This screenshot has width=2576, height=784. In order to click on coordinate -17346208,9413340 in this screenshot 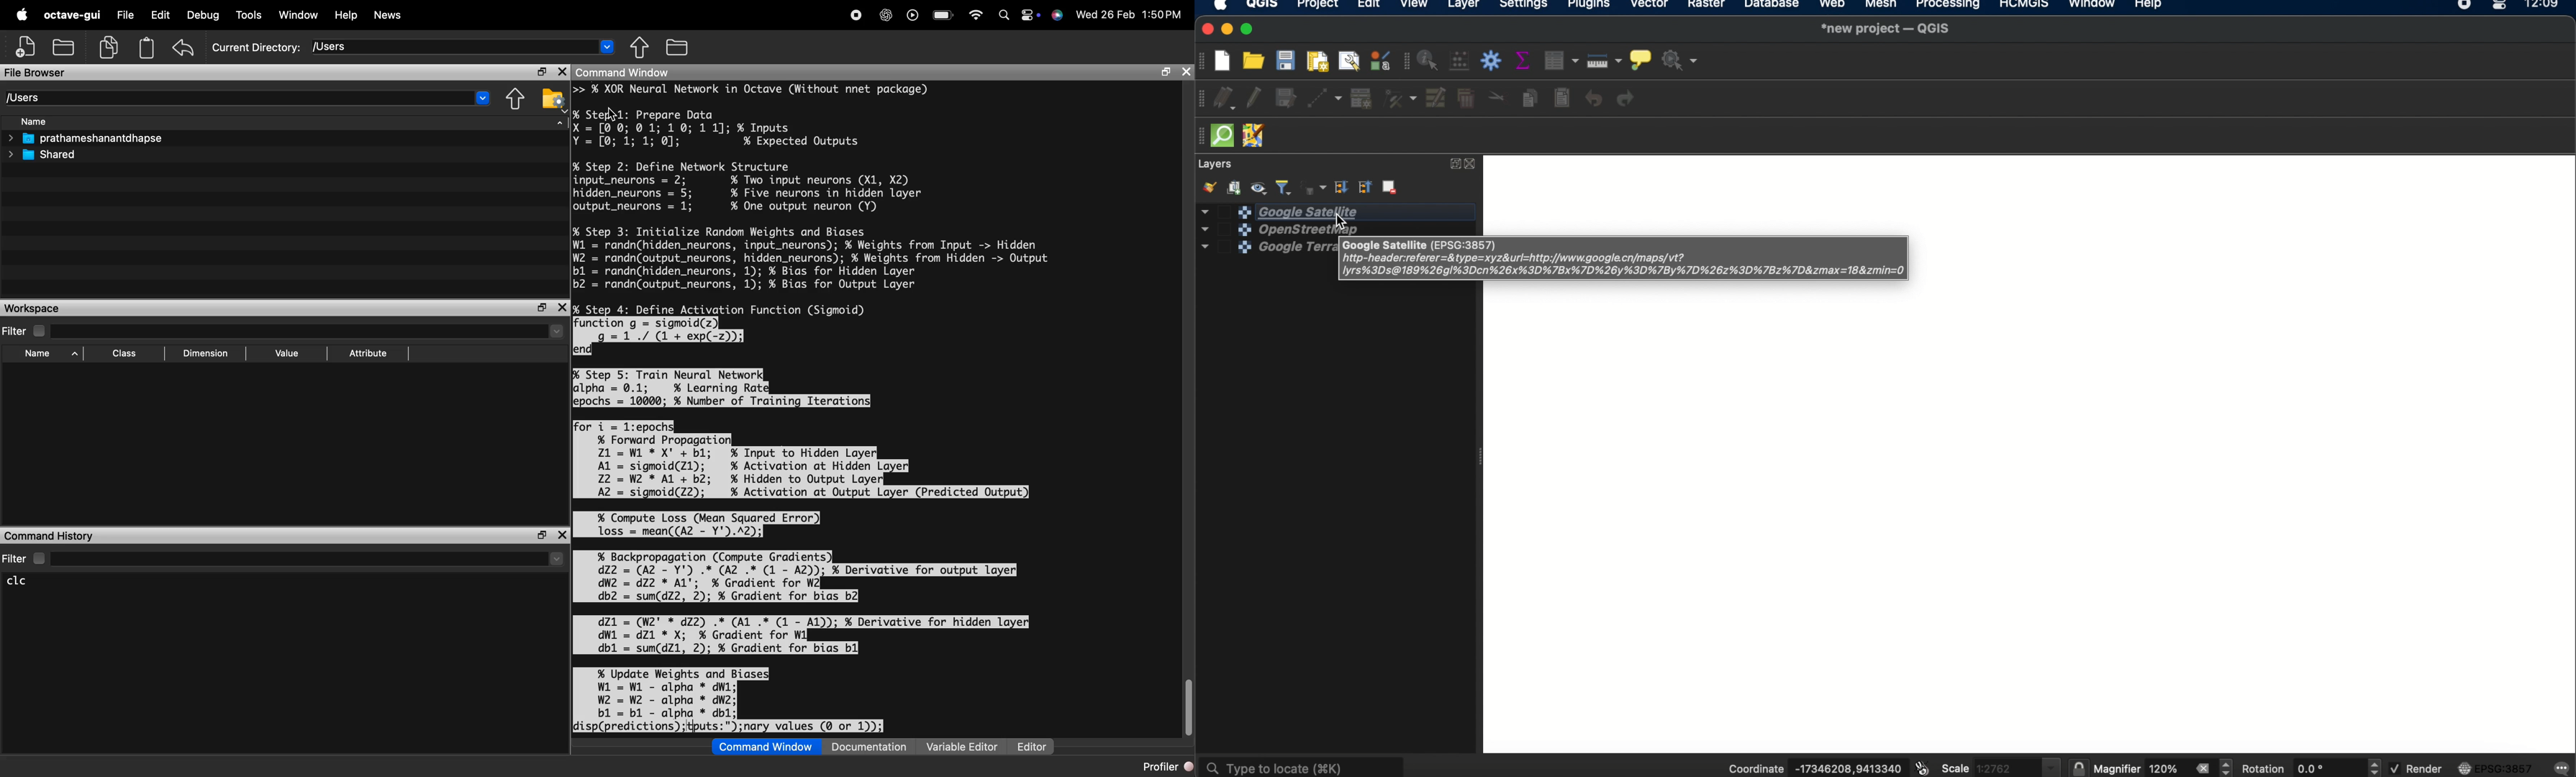, I will do `click(1810, 769)`.